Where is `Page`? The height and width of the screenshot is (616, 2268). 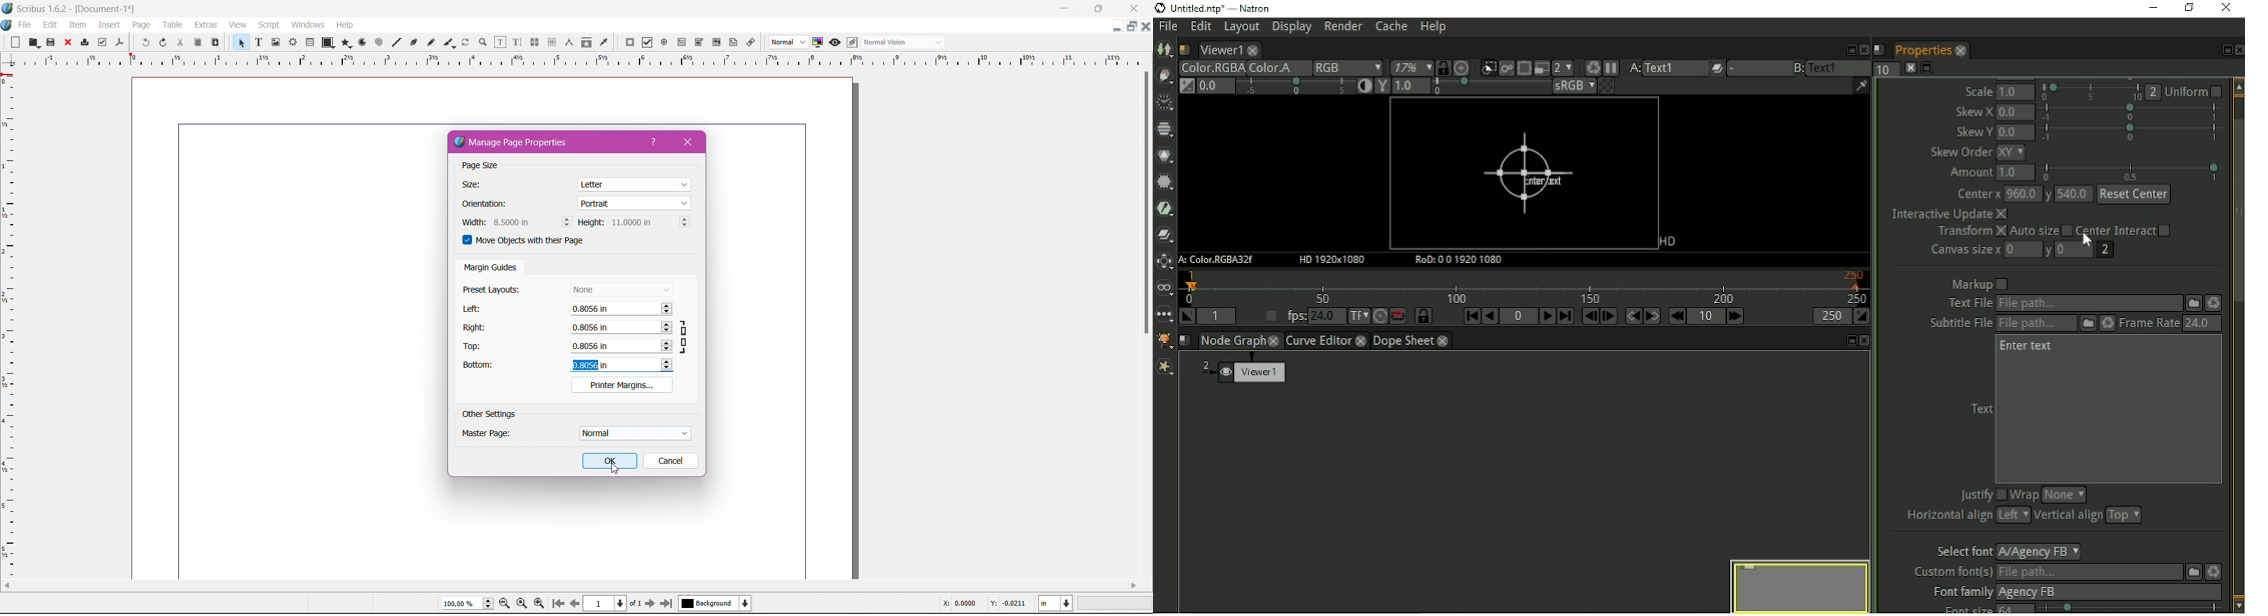
Page is located at coordinates (139, 25).